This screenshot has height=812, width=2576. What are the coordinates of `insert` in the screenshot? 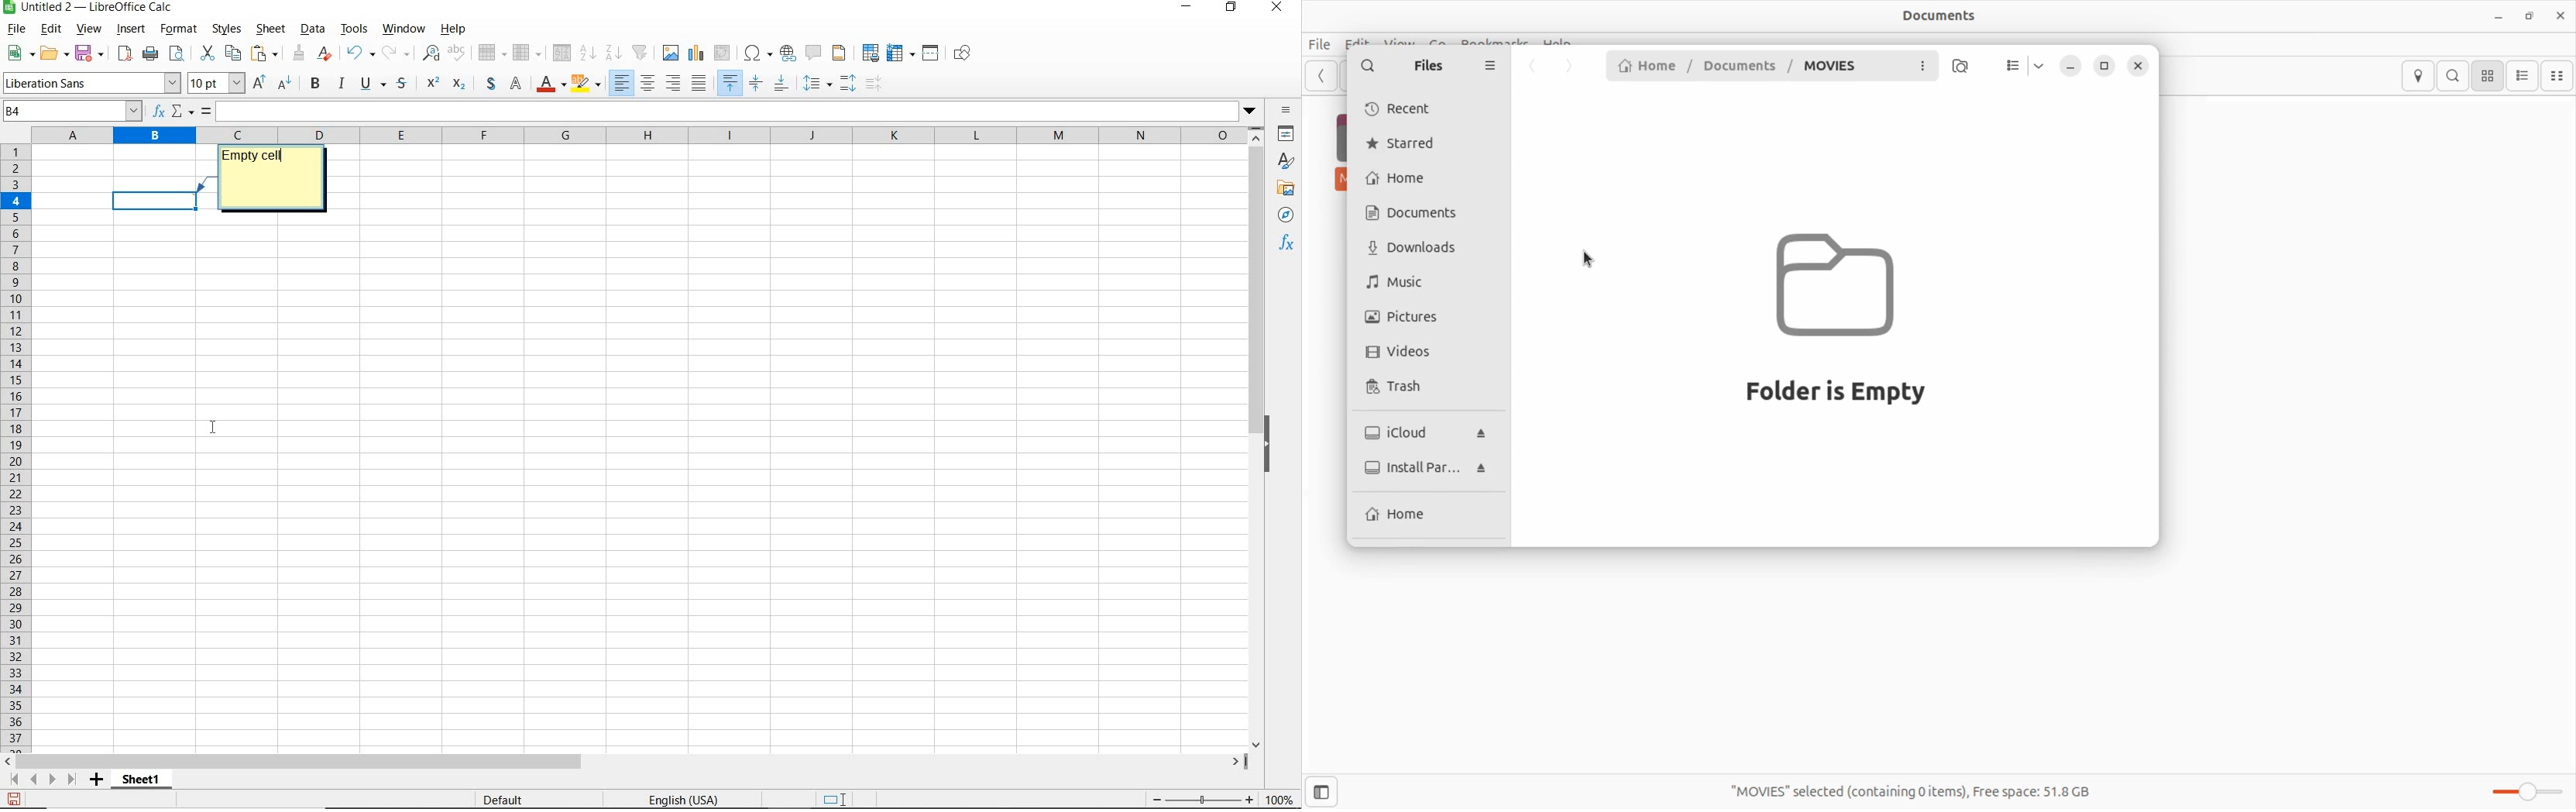 It's located at (131, 29).